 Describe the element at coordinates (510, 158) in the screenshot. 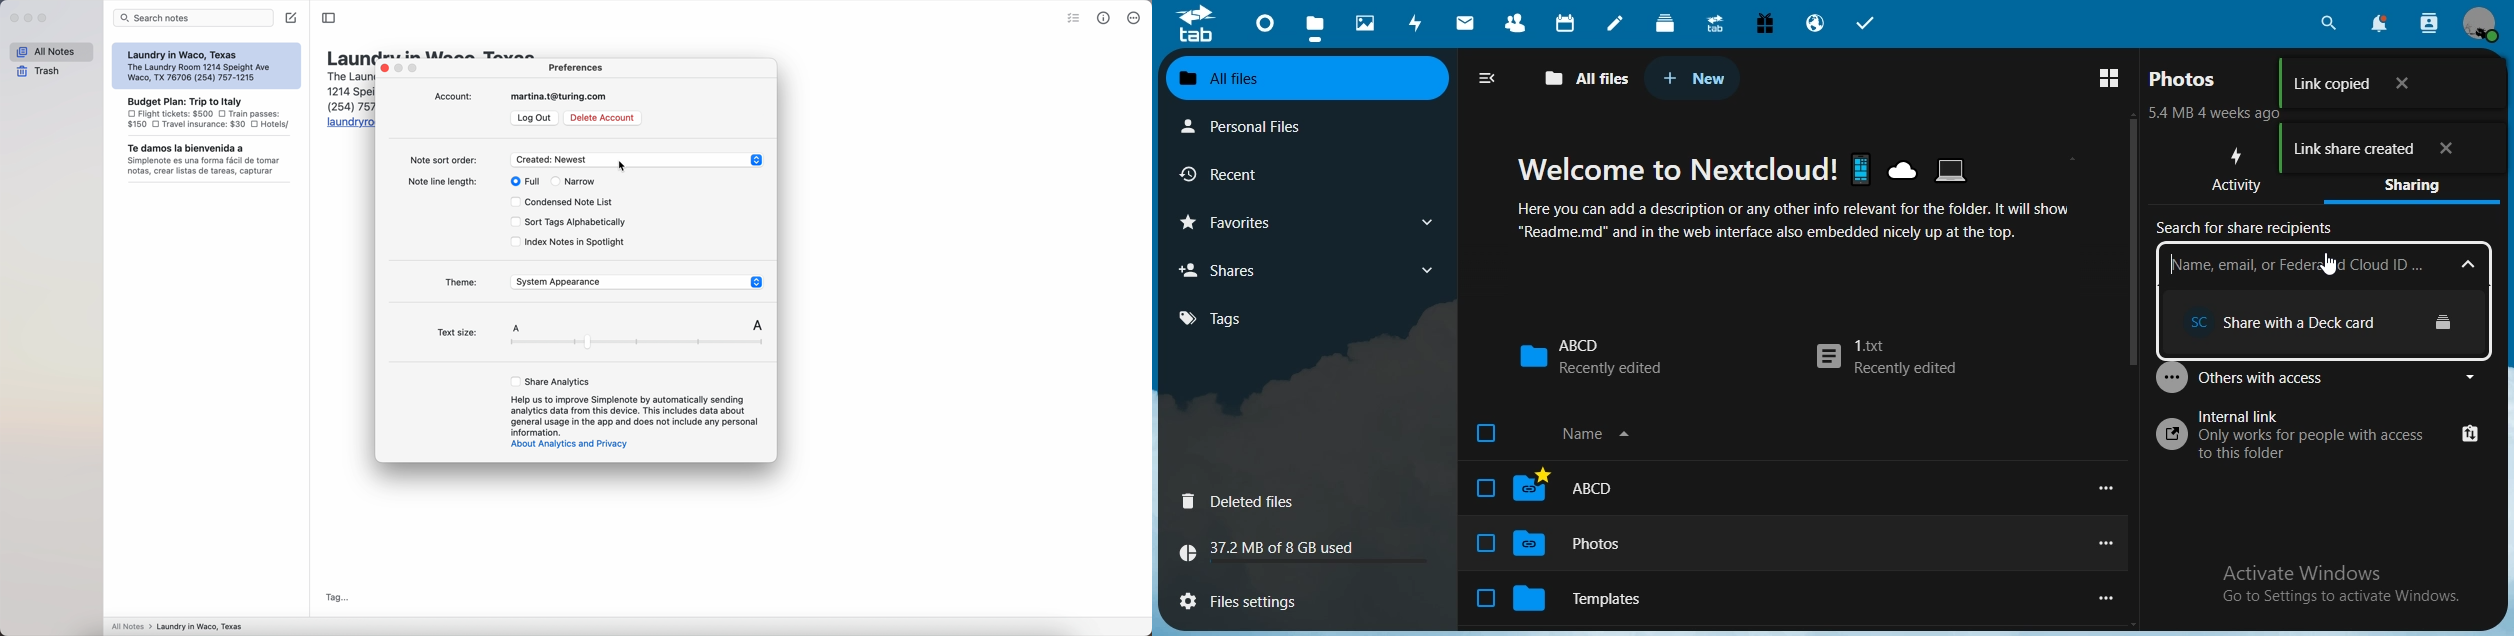

I see `note sort order` at that location.